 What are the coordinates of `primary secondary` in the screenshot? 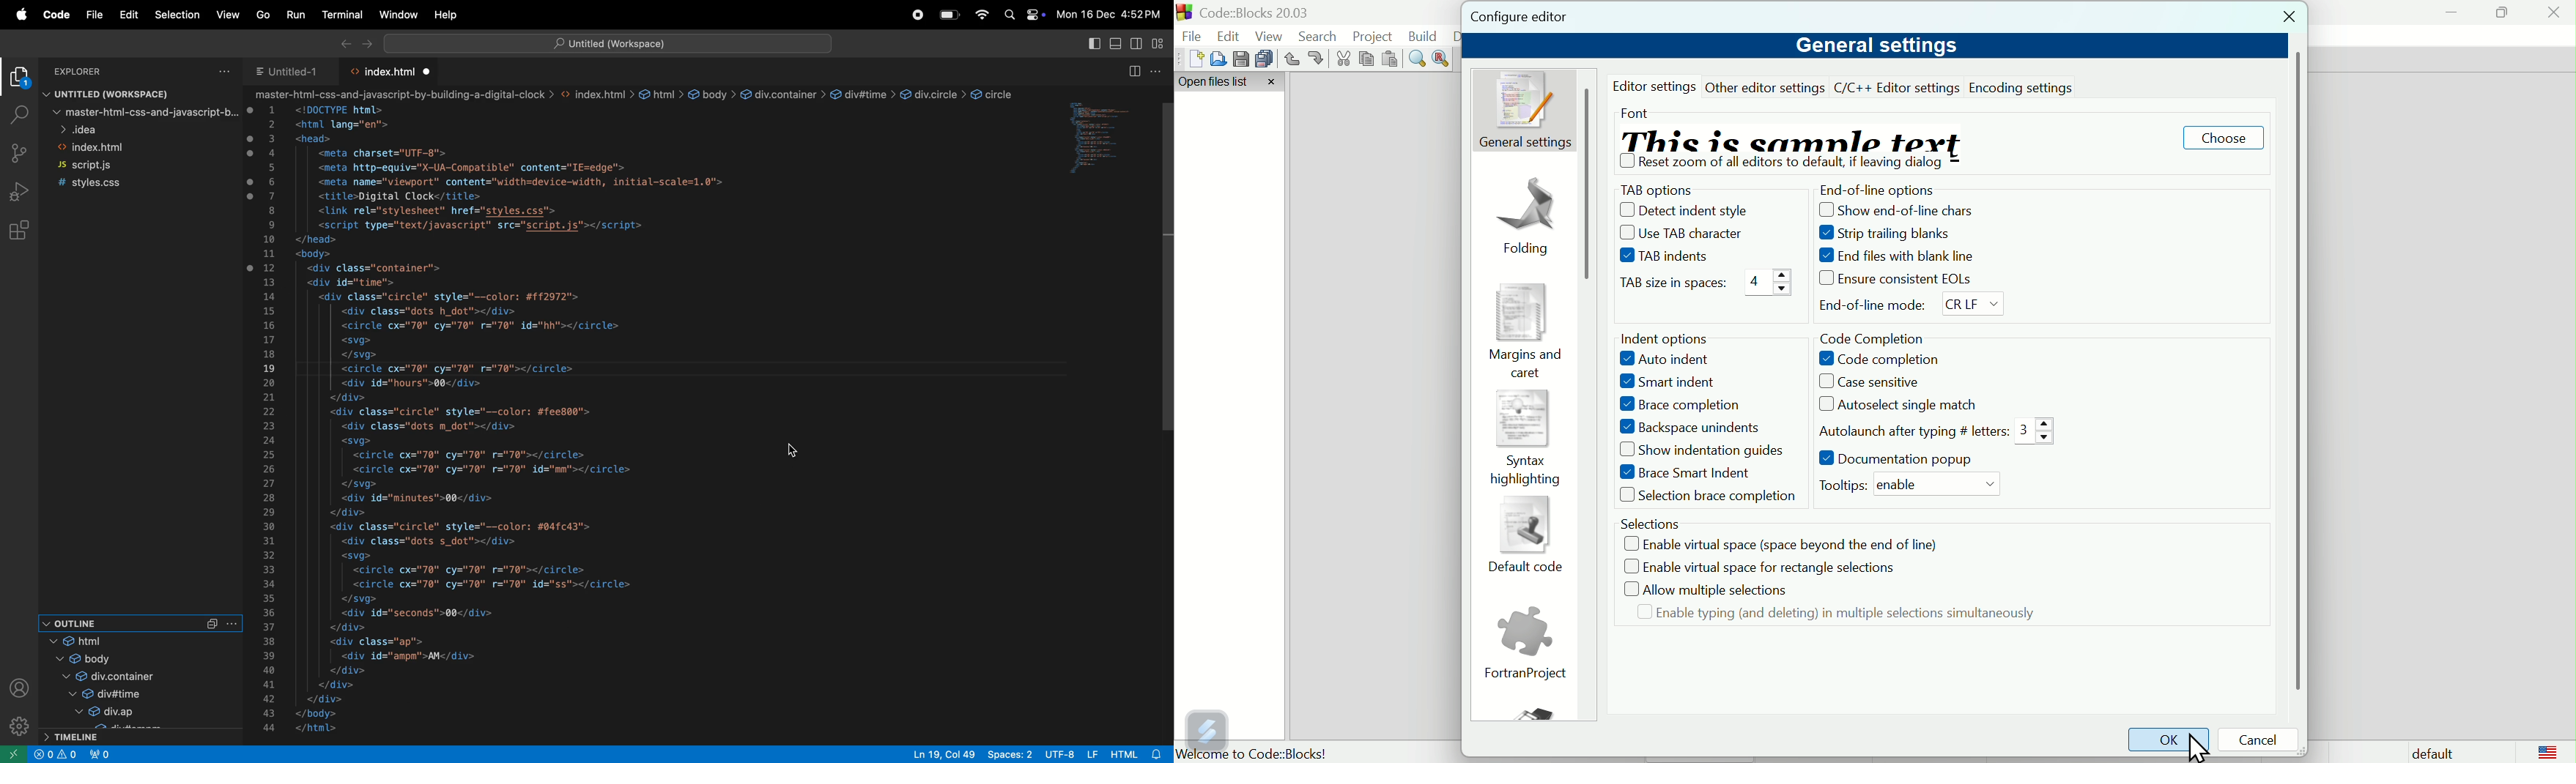 It's located at (1140, 43).